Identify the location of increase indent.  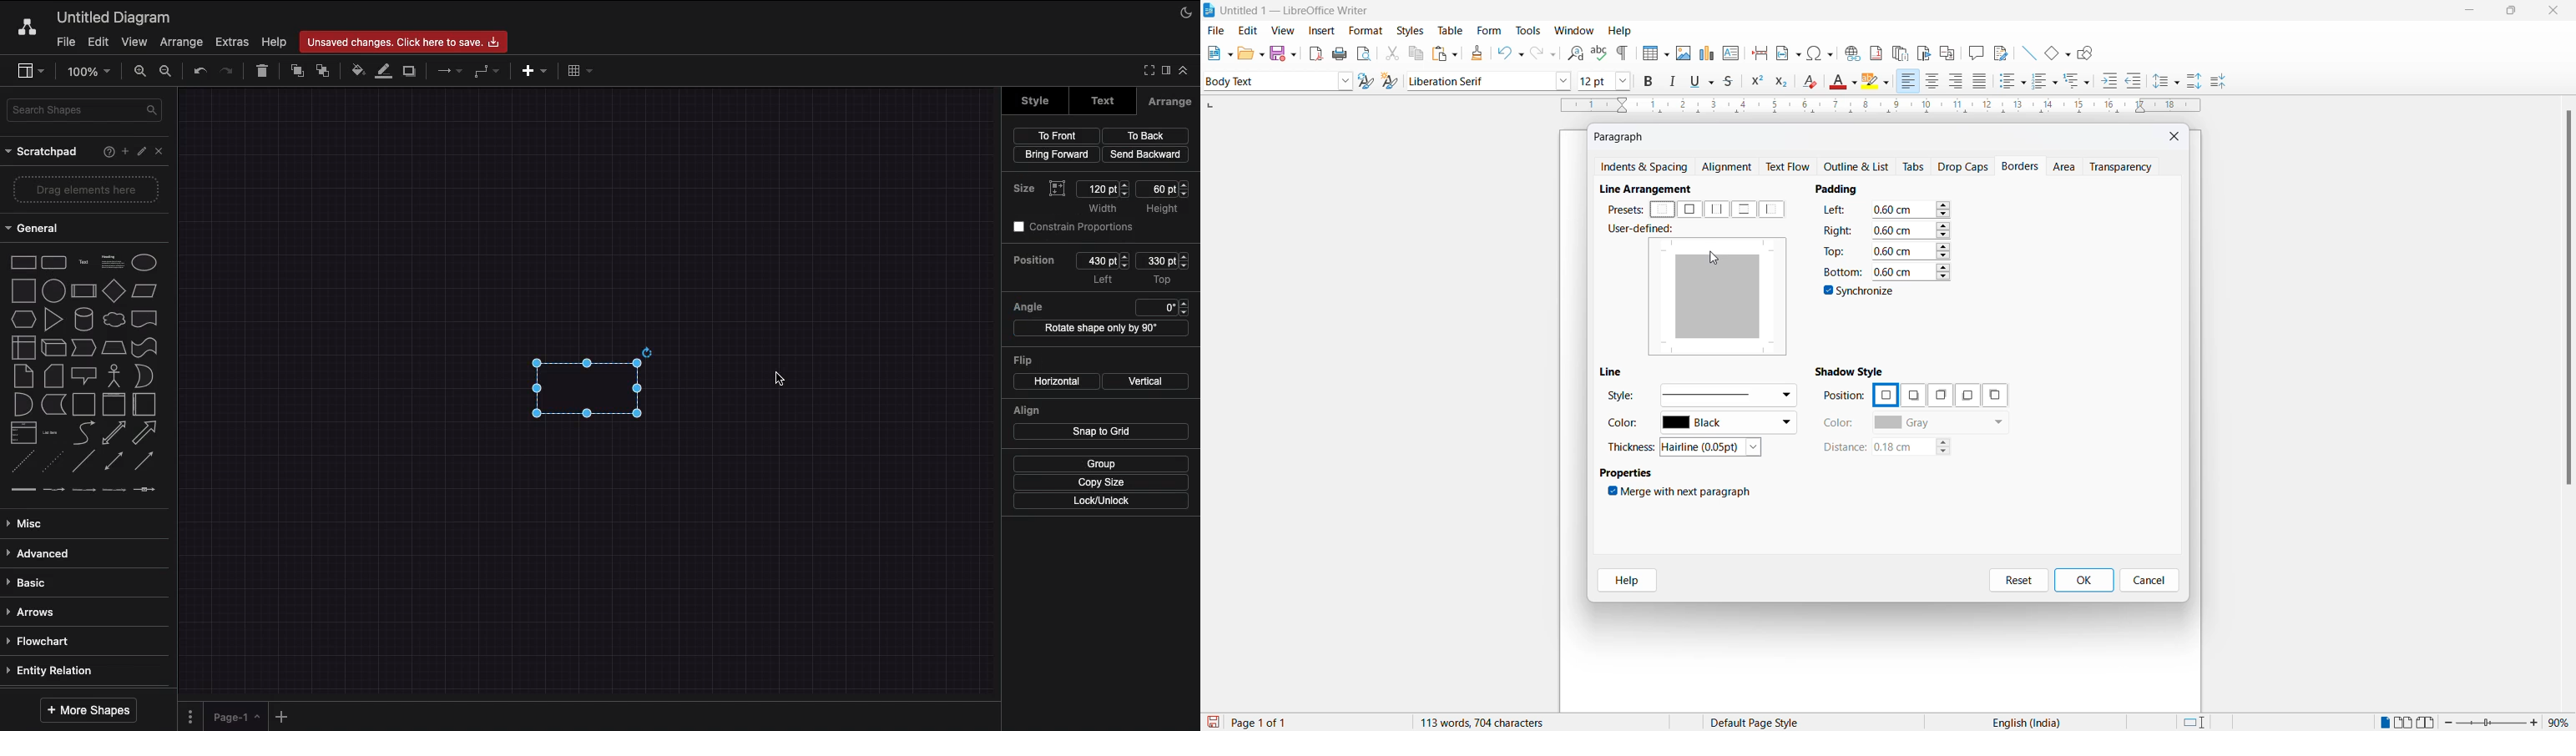
(2114, 82).